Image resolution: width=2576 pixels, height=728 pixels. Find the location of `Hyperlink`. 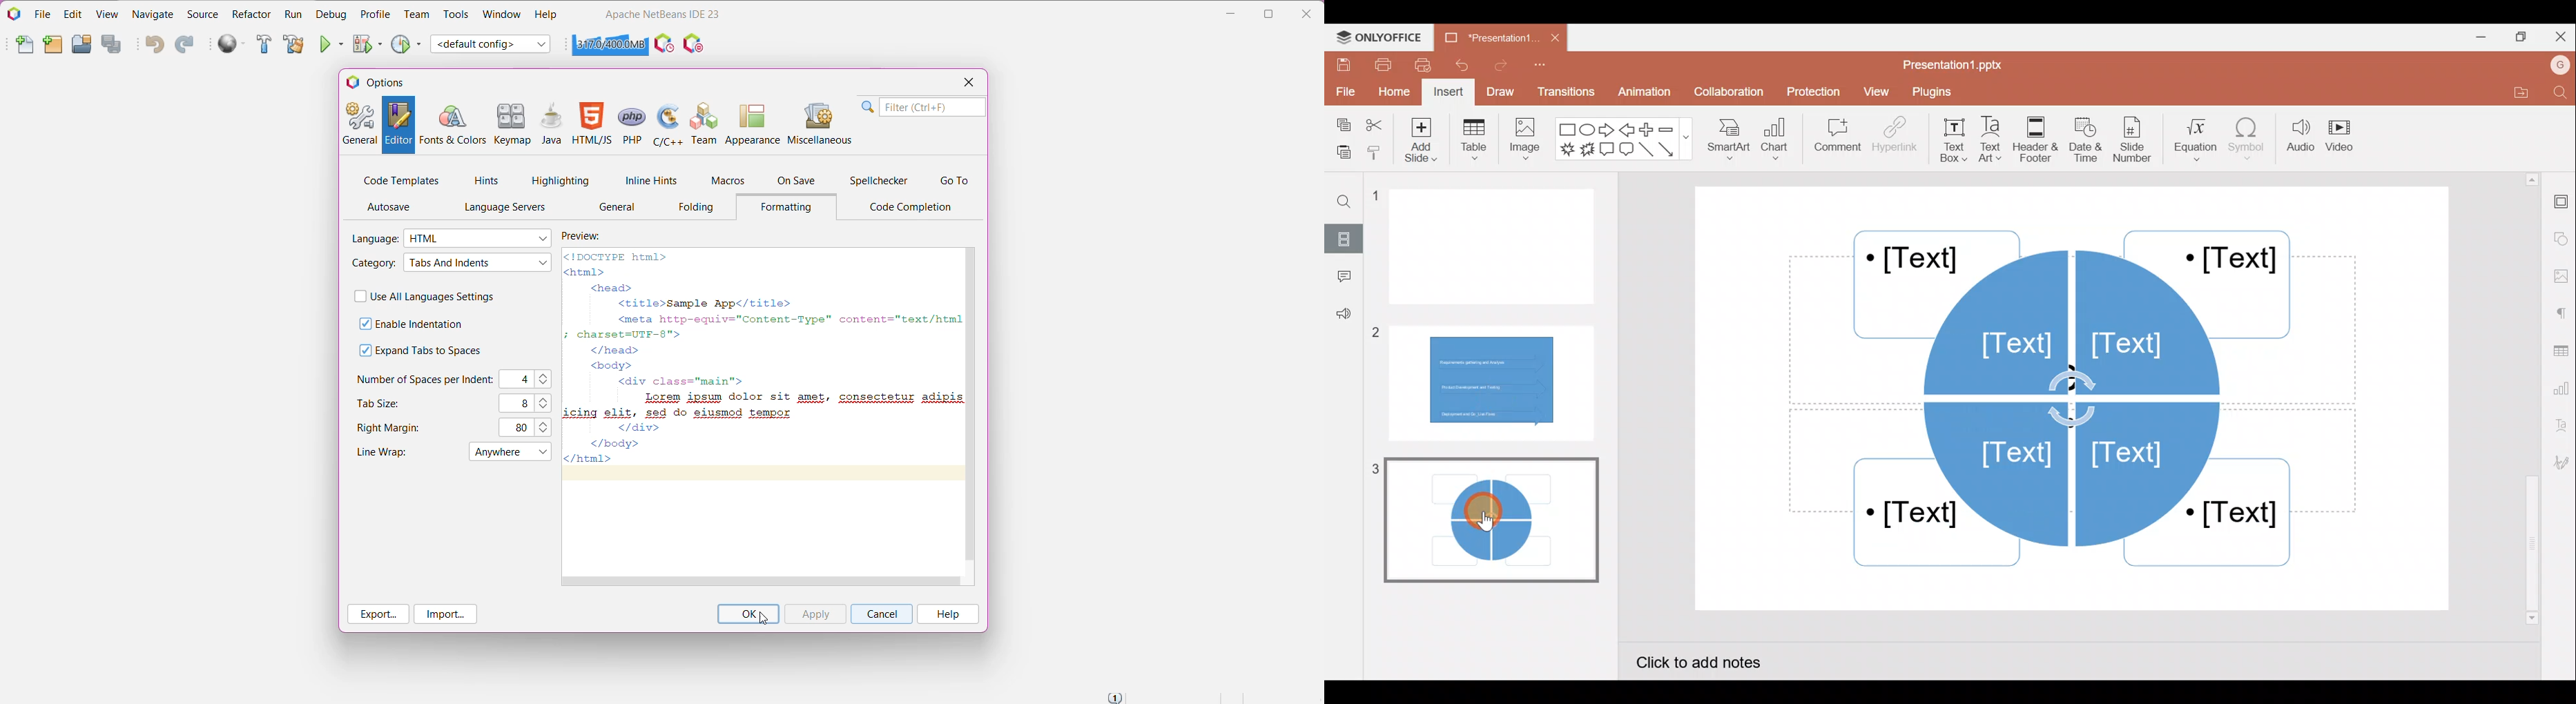

Hyperlink is located at coordinates (1895, 139).